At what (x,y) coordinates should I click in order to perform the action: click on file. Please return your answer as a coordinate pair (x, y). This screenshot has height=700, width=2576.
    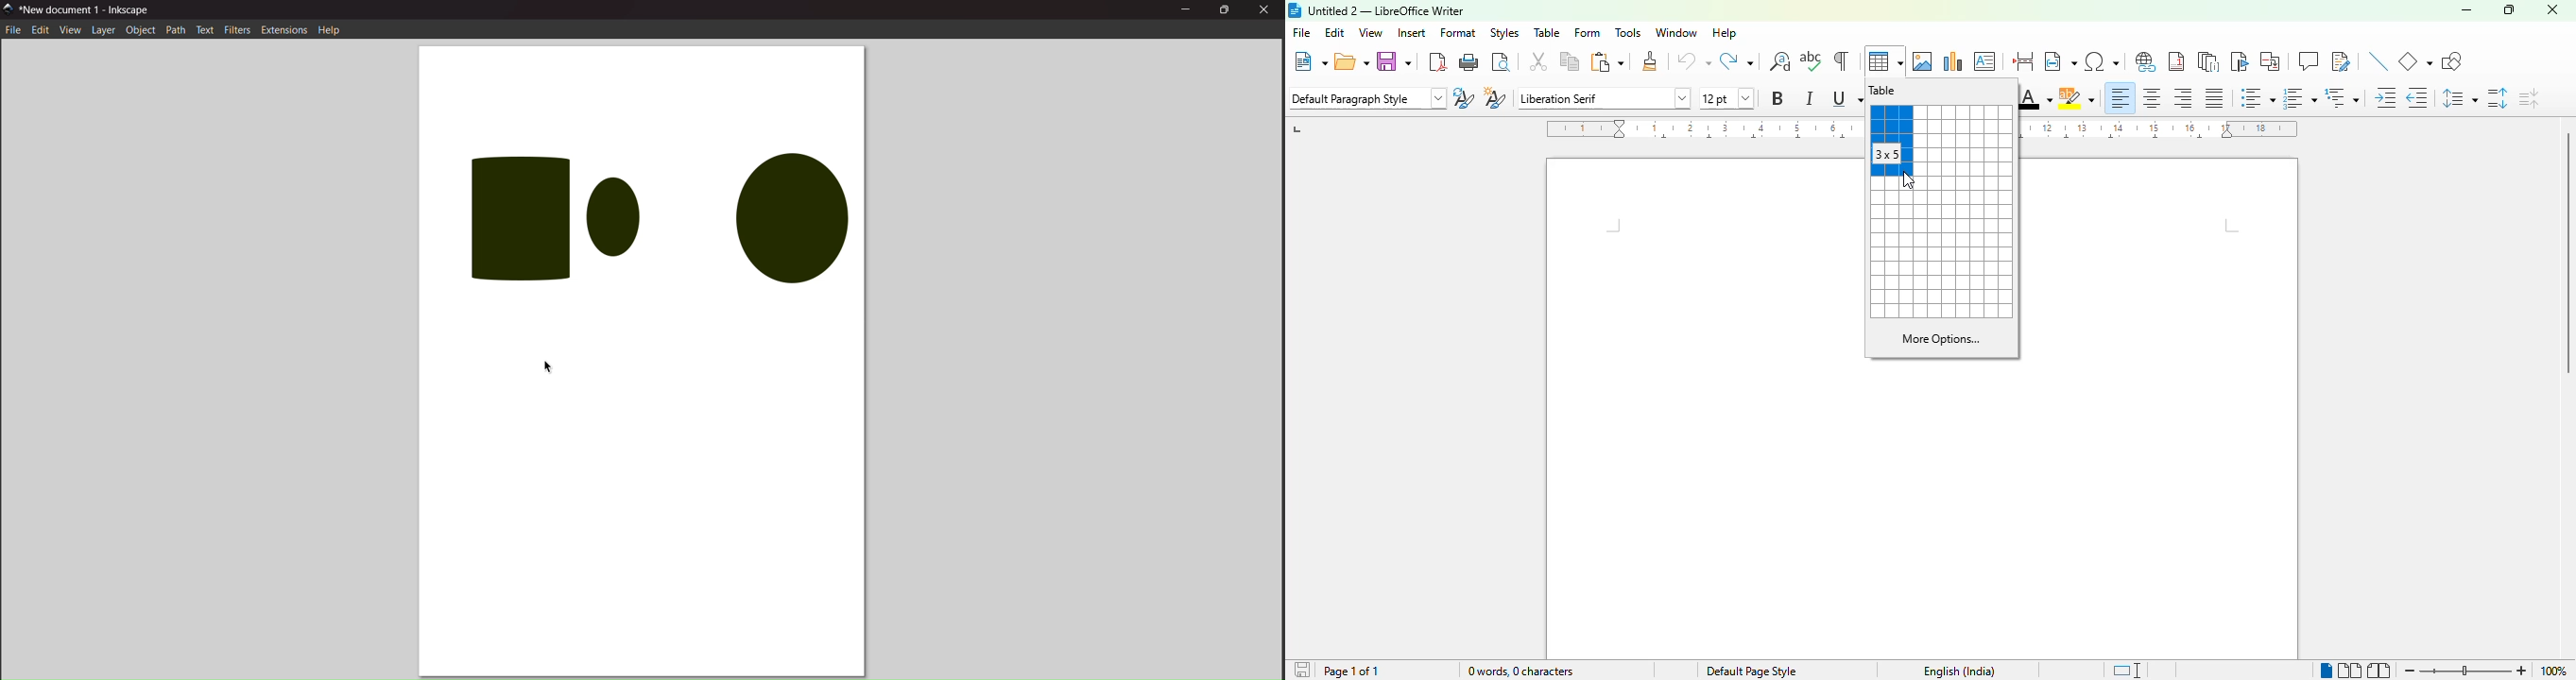
    Looking at the image, I should click on (1302, 32).